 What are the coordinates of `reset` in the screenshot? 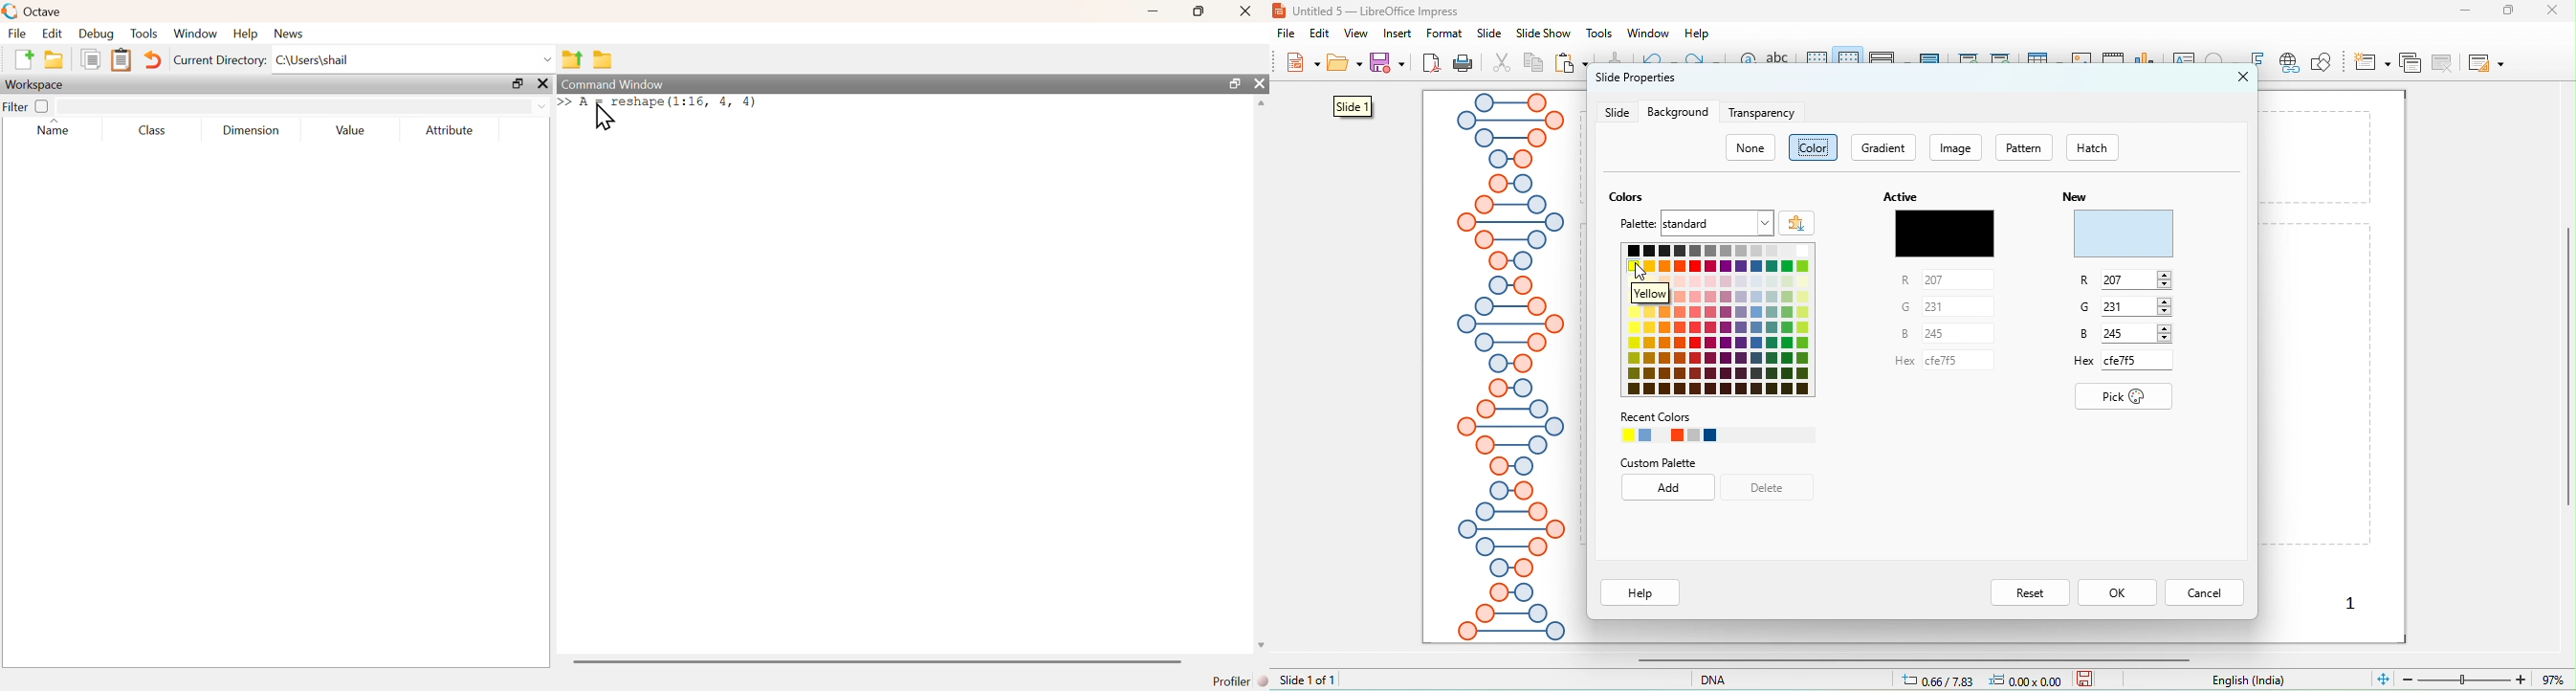 It's located at (2028, 591).